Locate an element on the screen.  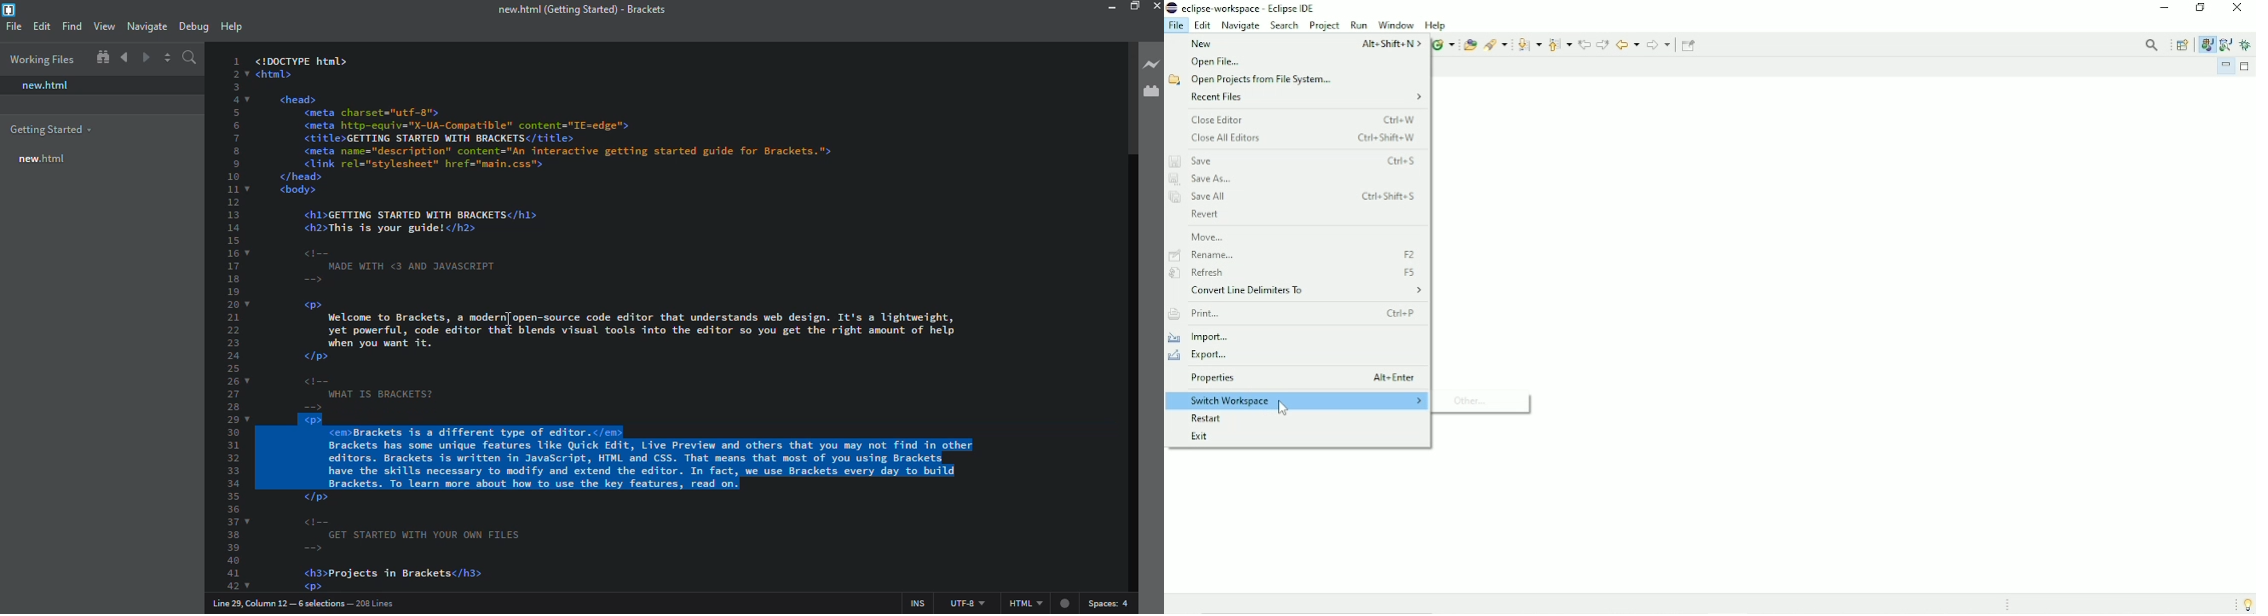
Convert line delimiters to is located at coordinates (1305, 292).